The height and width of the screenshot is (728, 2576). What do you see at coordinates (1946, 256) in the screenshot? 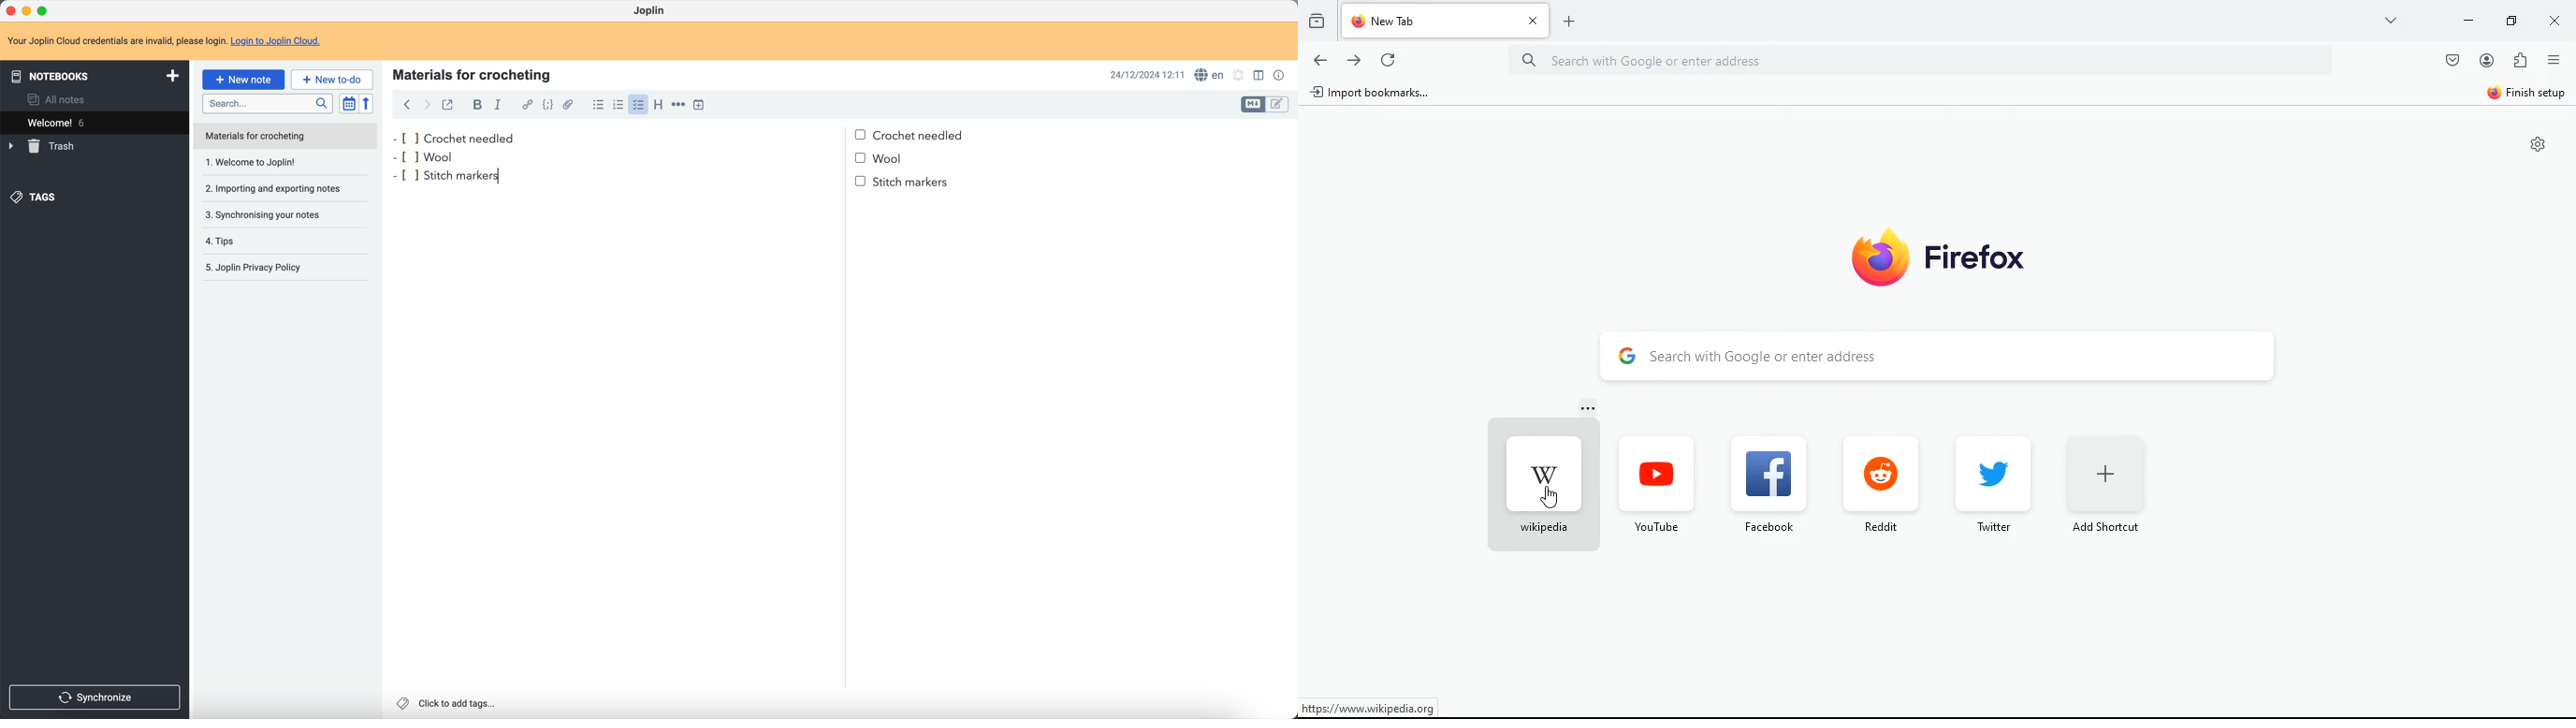
I see `firefox` at bounding box center [1946, 256].